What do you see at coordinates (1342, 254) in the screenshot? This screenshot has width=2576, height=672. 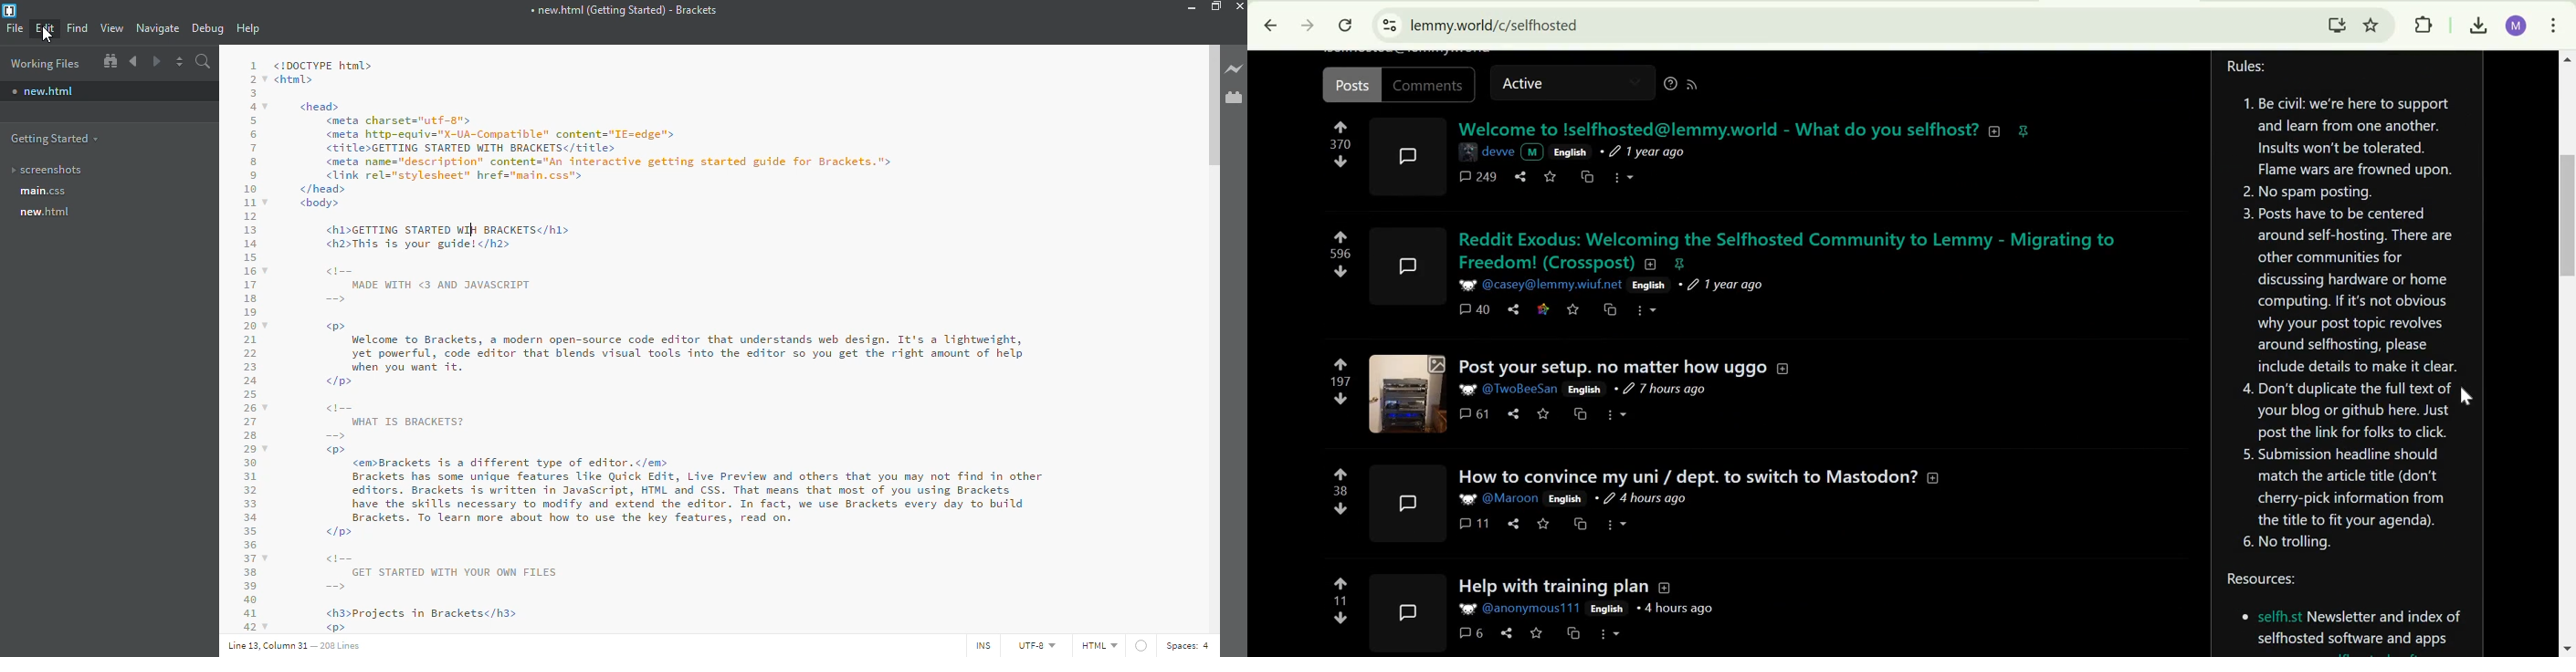 I see `596 points` at bounding box center [1342, 254].